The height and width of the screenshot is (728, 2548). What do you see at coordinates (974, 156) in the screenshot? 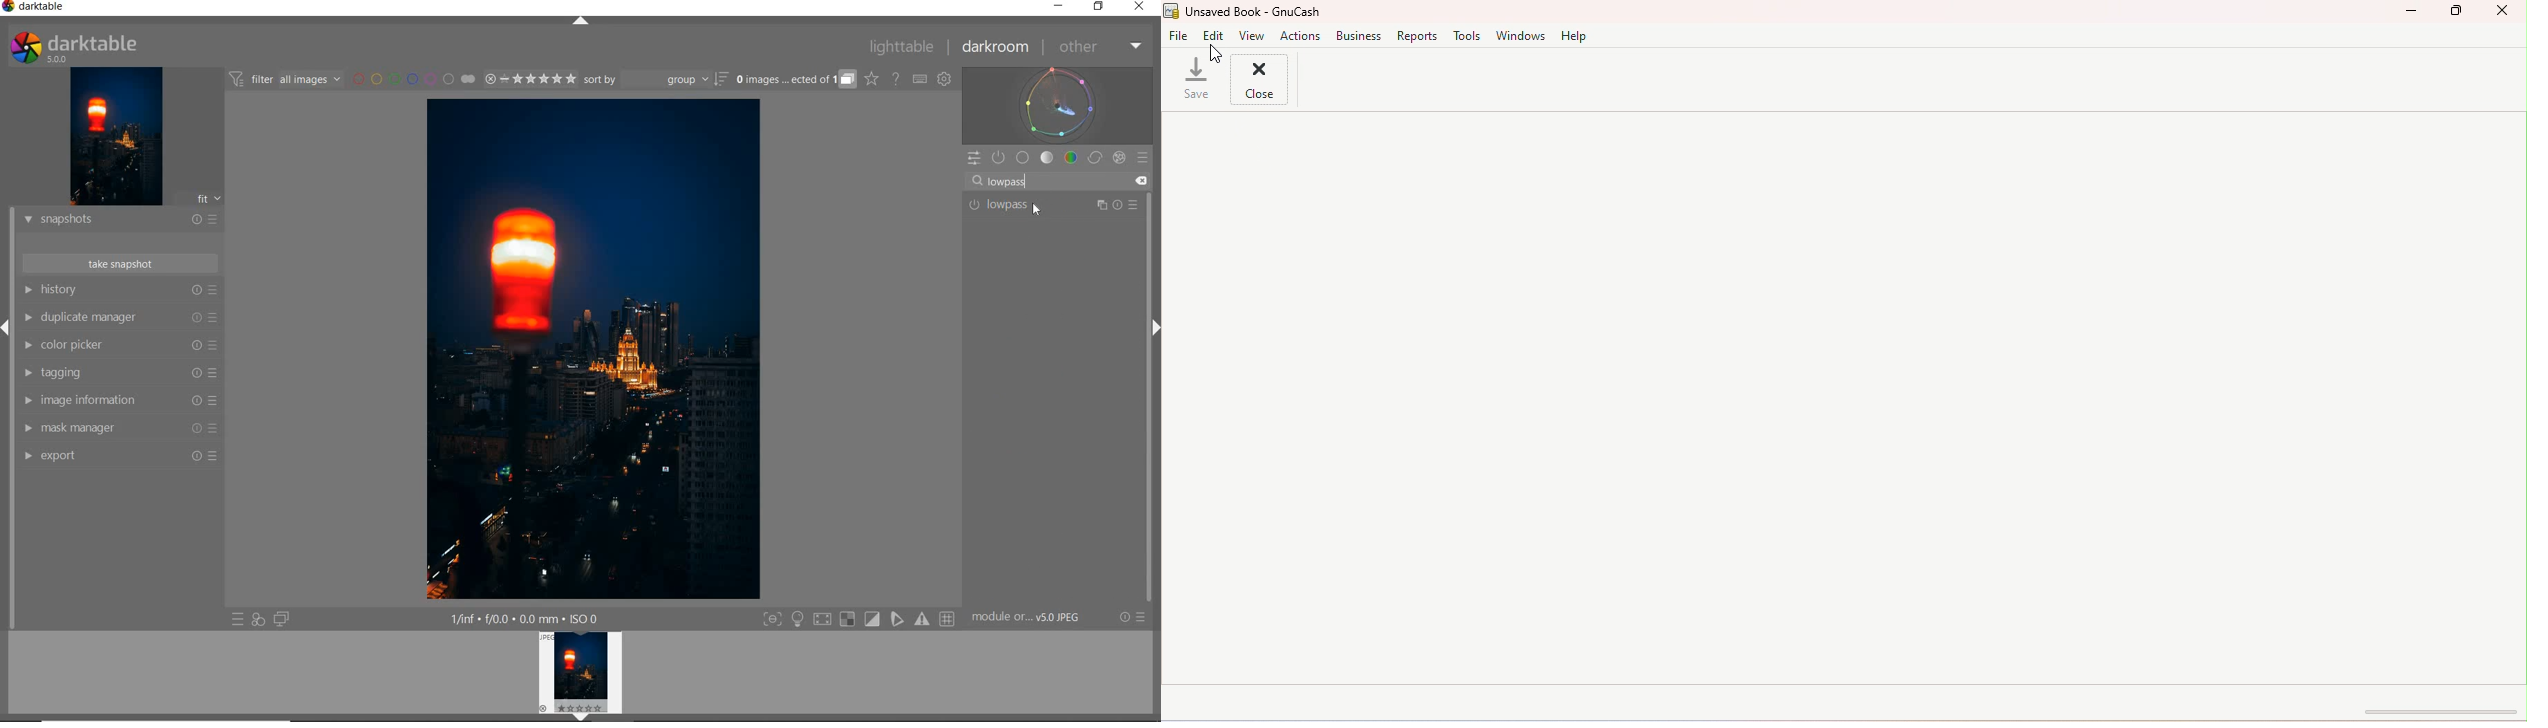
I see `QUICK ACCESS PANEL` at bounding box center [974, 156].